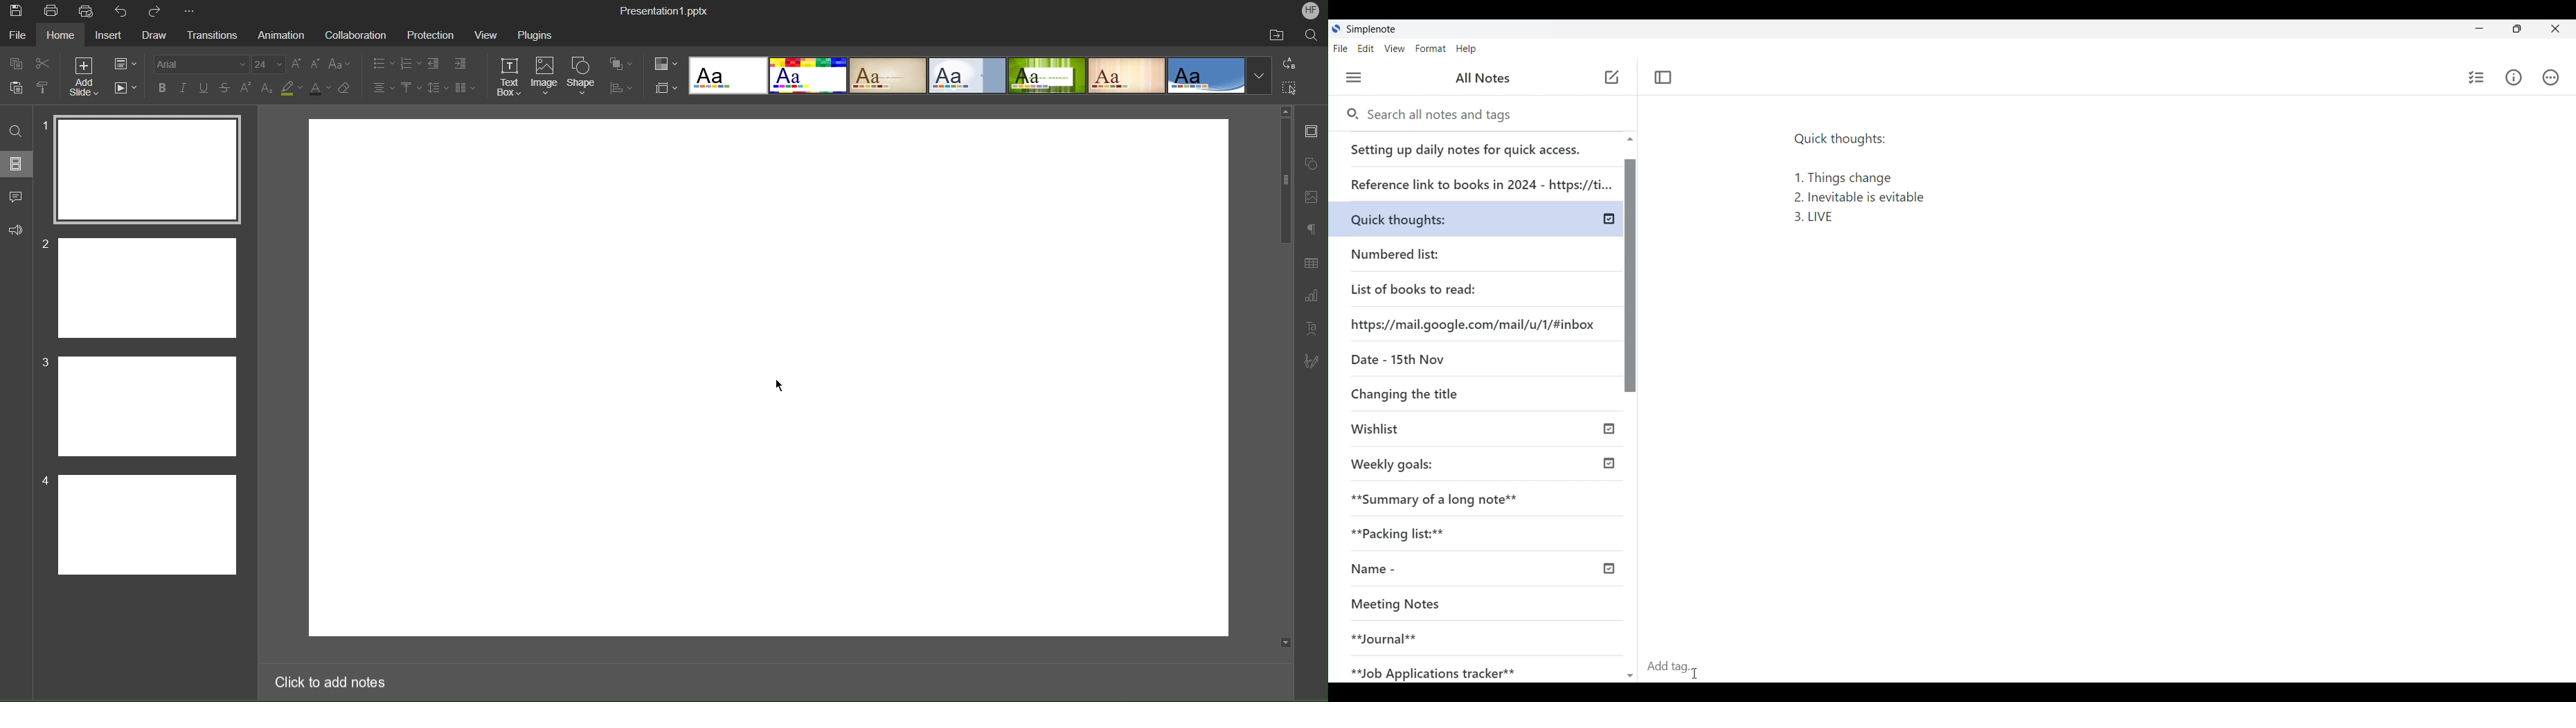  What do you see at coordinates (1484, 495) in the screenshot?
I see `Summary` at bounding box center [1484, 495].